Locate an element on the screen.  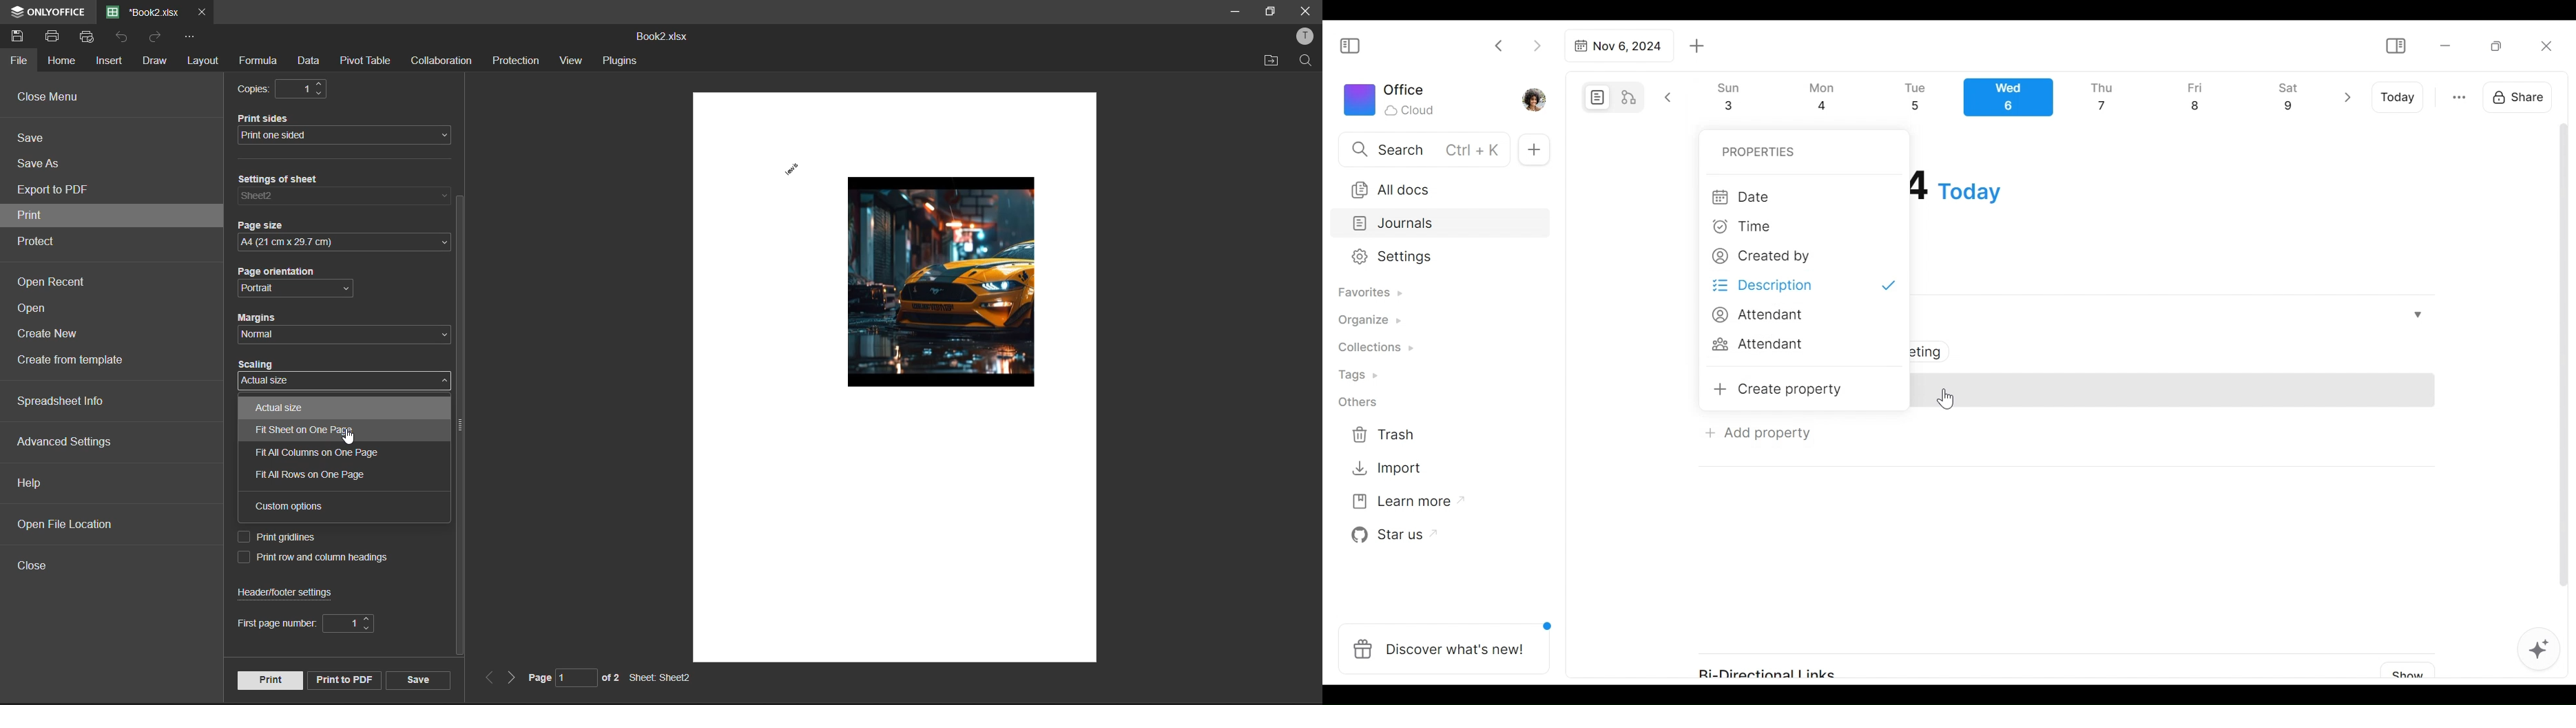
Date is located at coordinates (1748, 195).